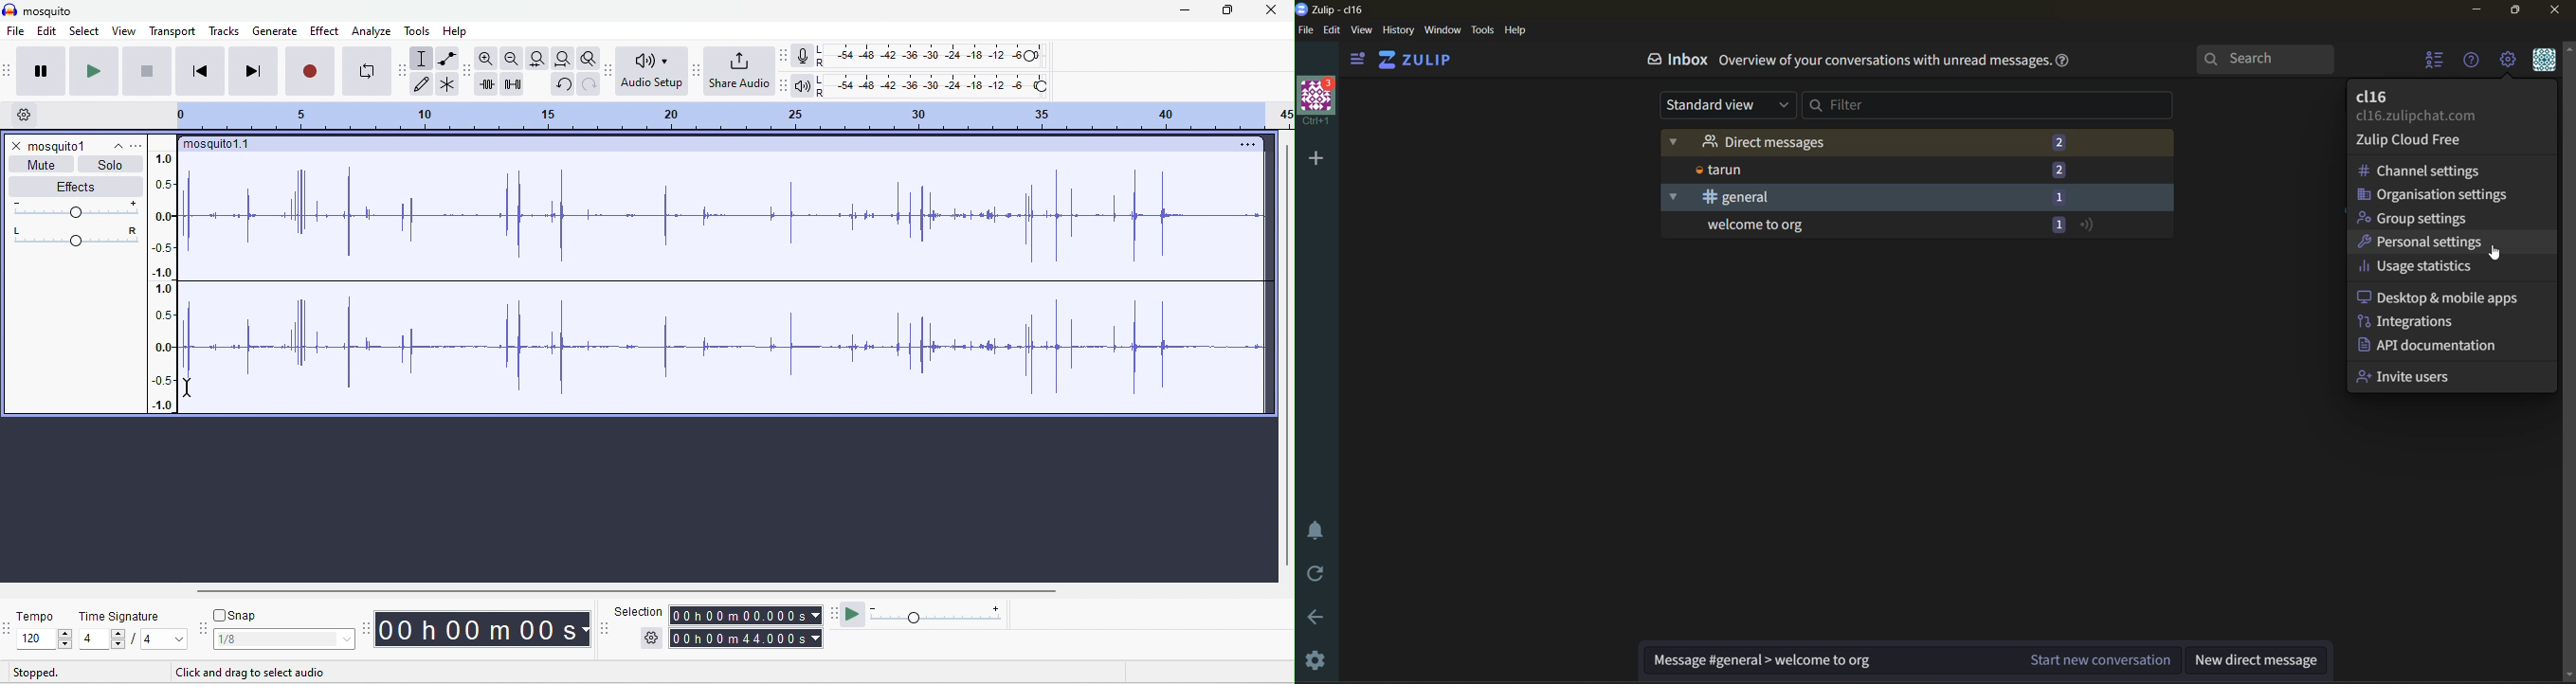  I want to click on share audio tool bar, so click(697, 71).